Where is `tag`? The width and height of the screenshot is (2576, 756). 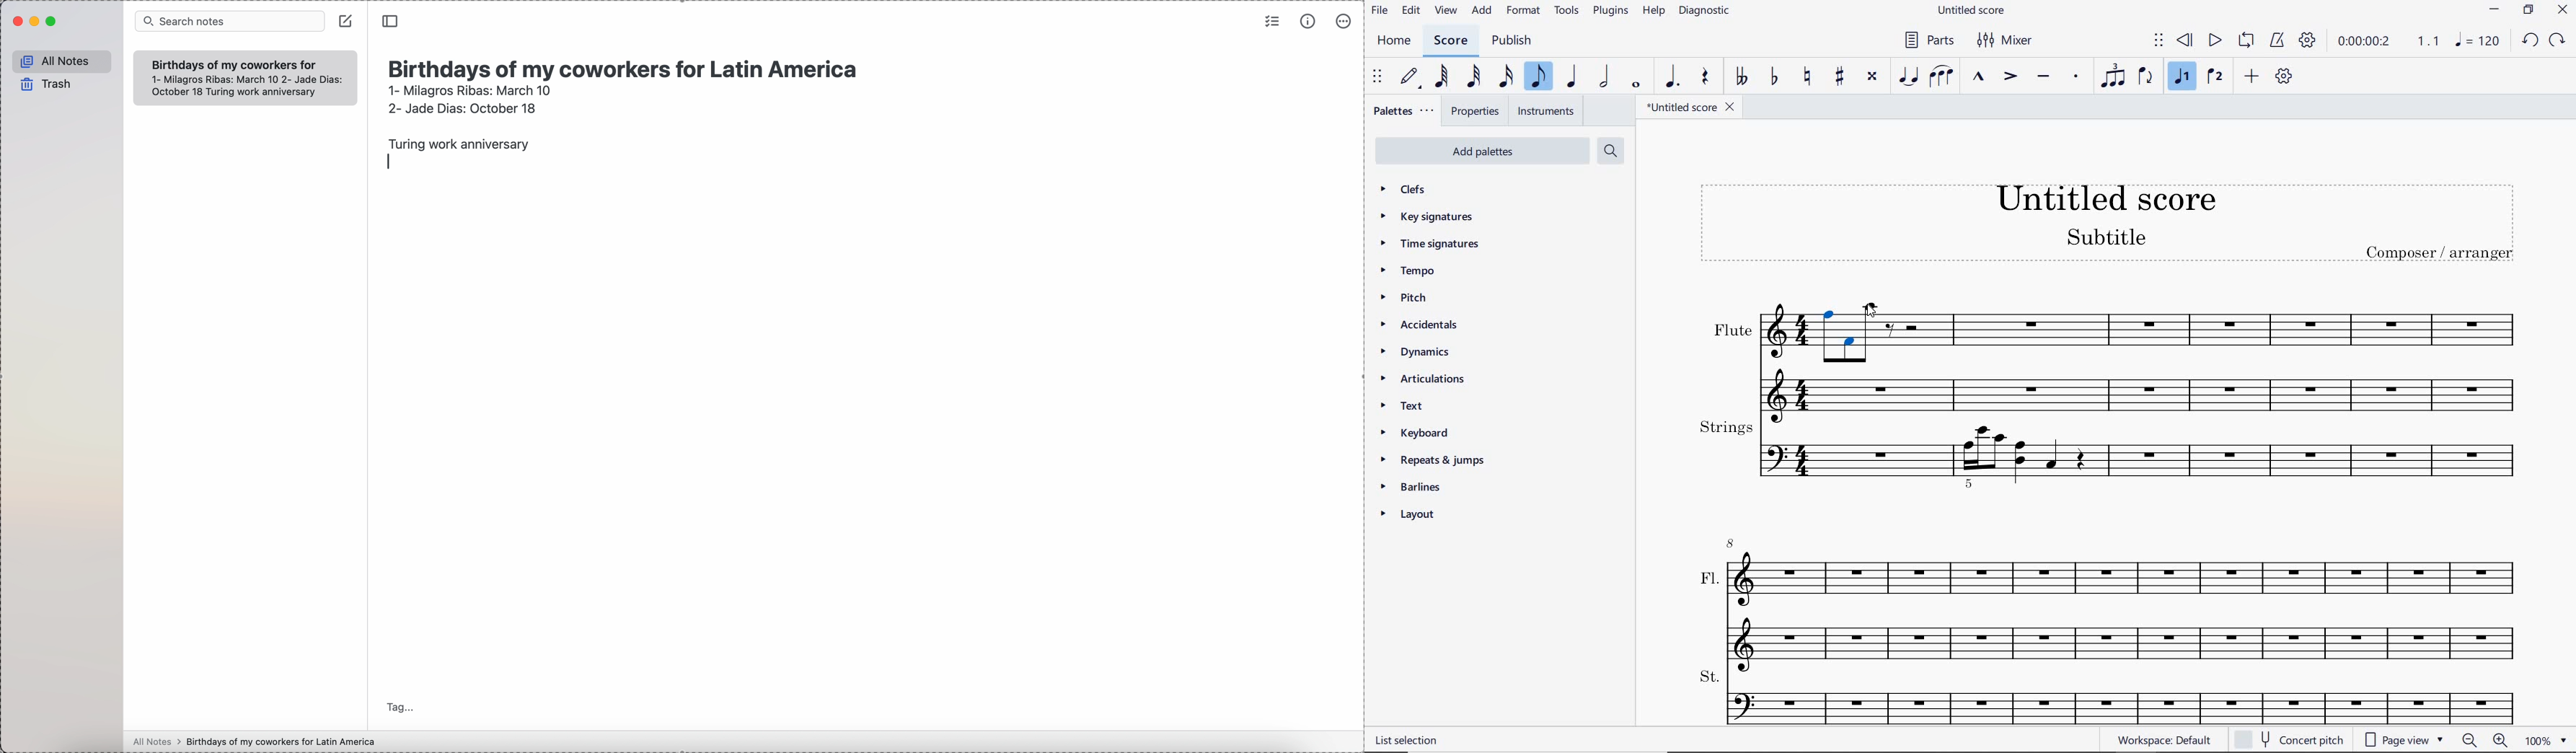
tag is located at coordinates (401, 706).